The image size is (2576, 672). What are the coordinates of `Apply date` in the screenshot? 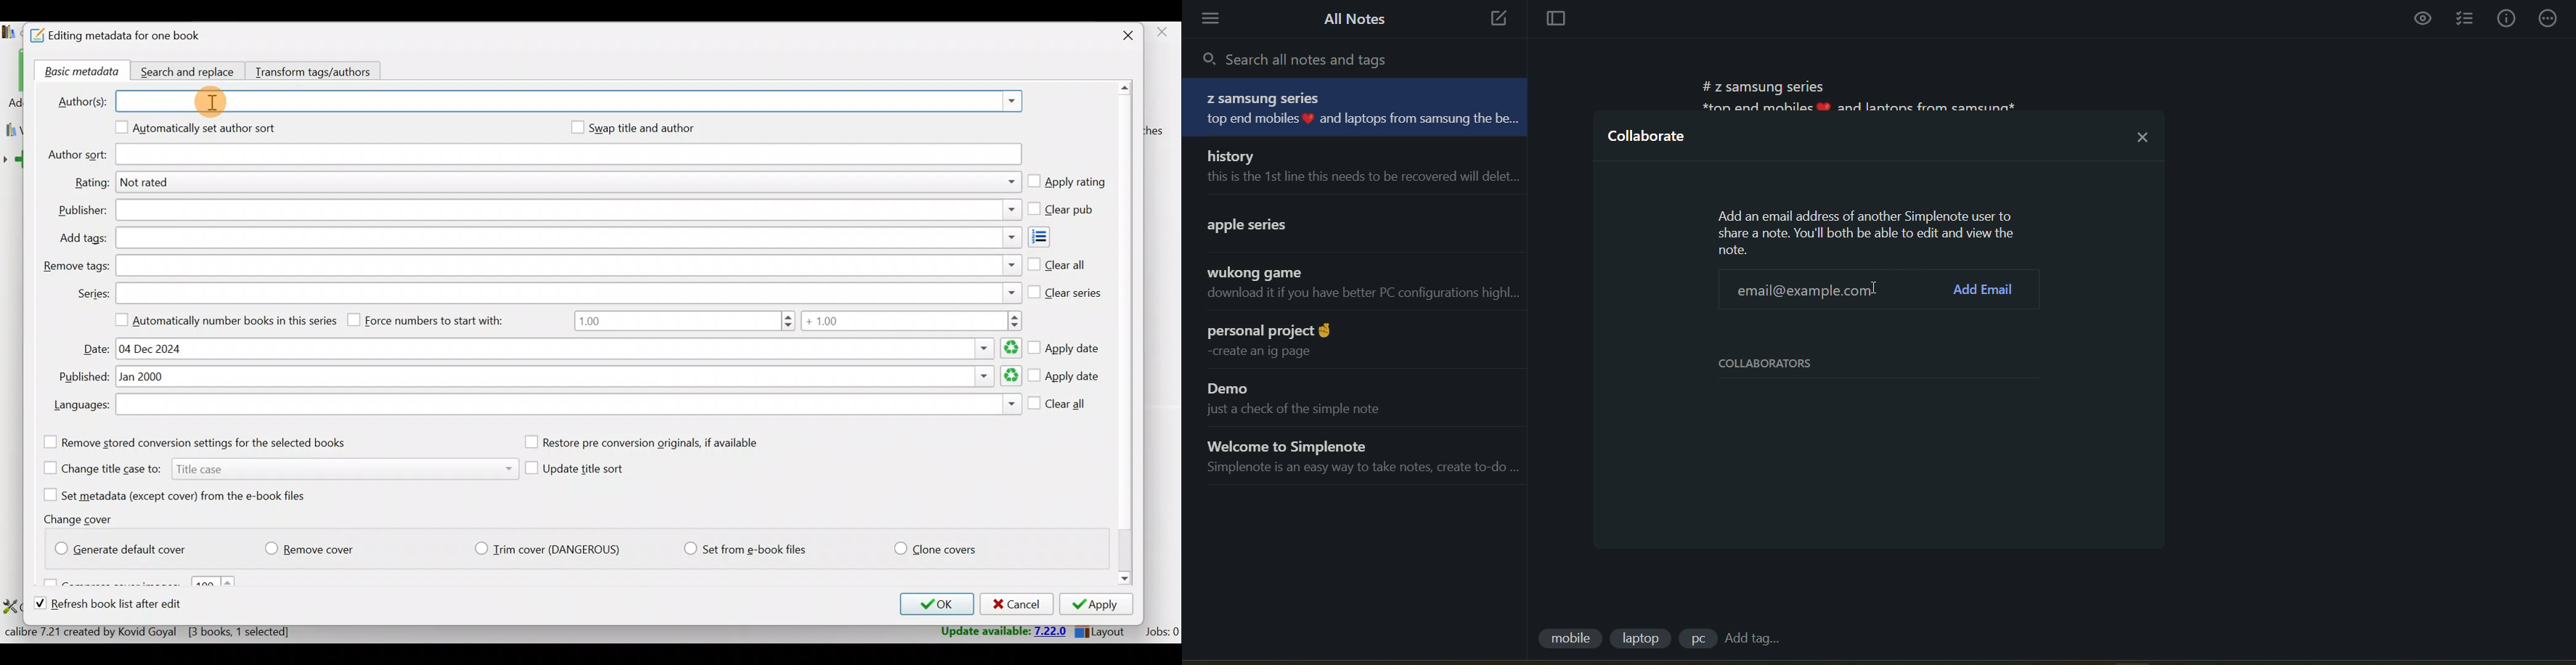 It's located at (1065, 377).